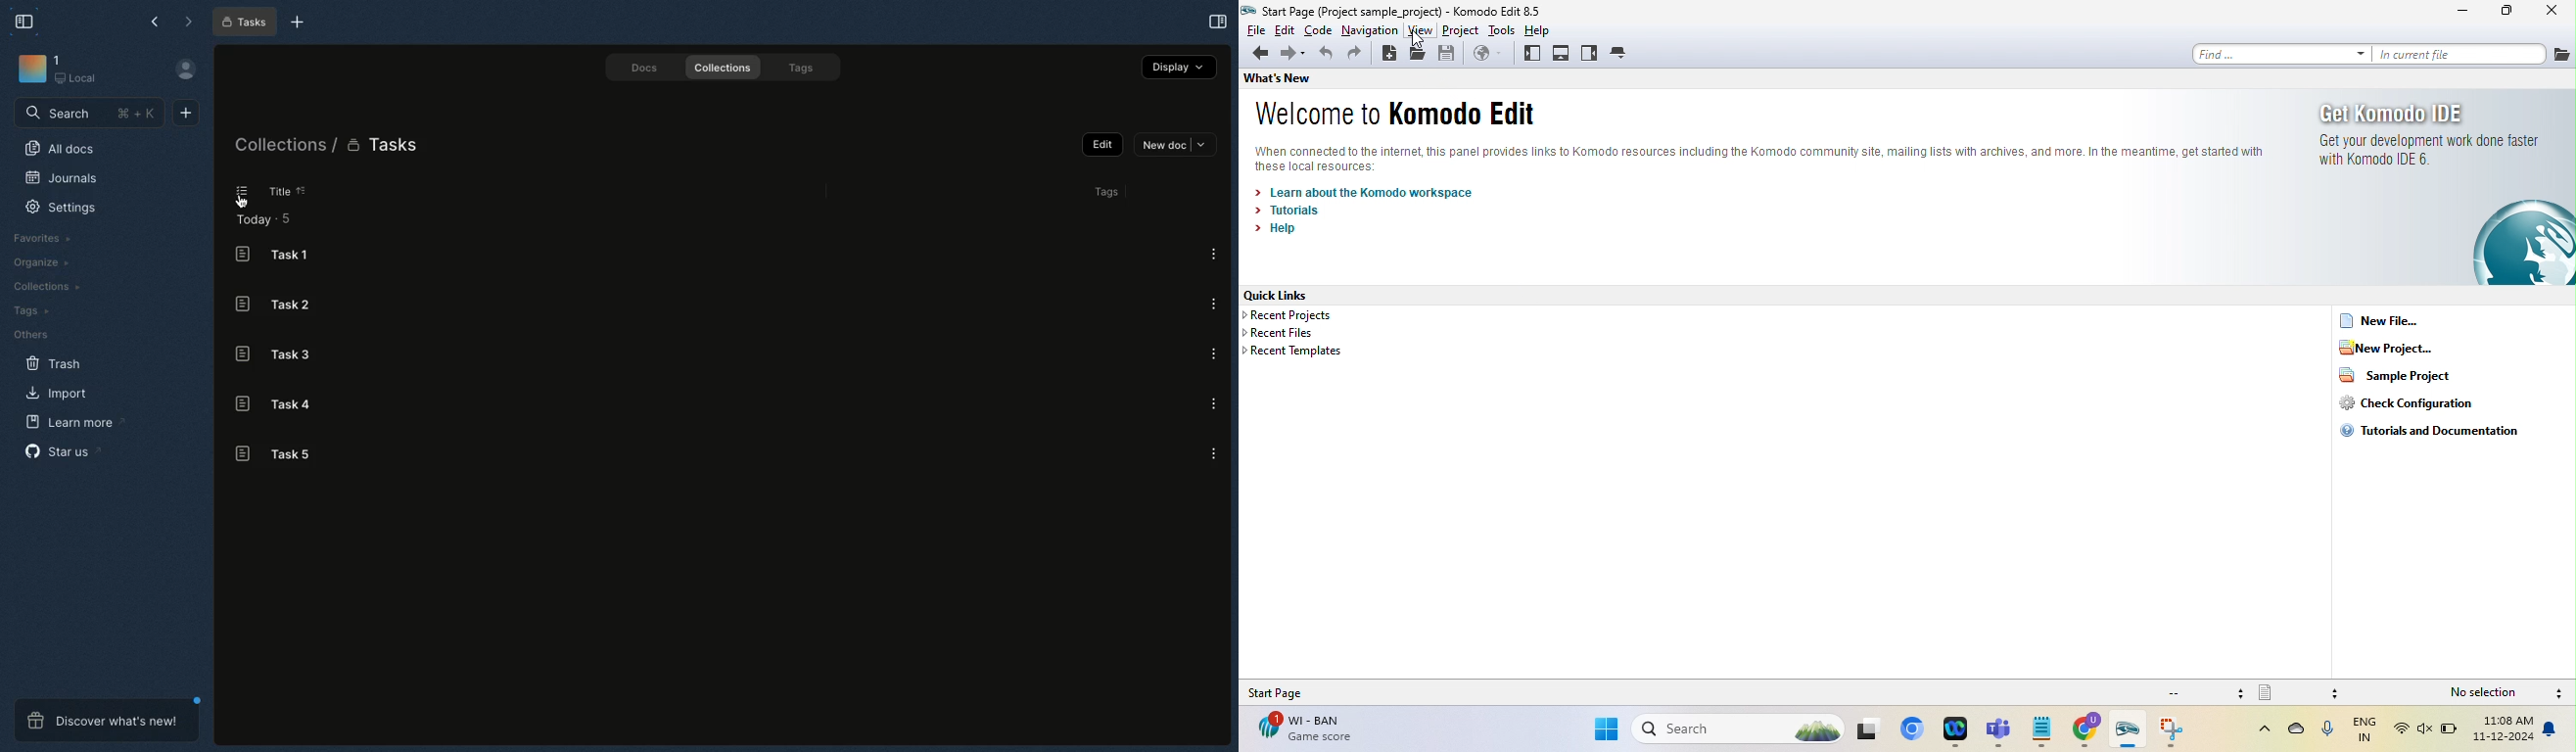 The image size is (2576, 756). Describe the element at coordinates (2384, 320) in the screenshot. I see `new file` at that location.